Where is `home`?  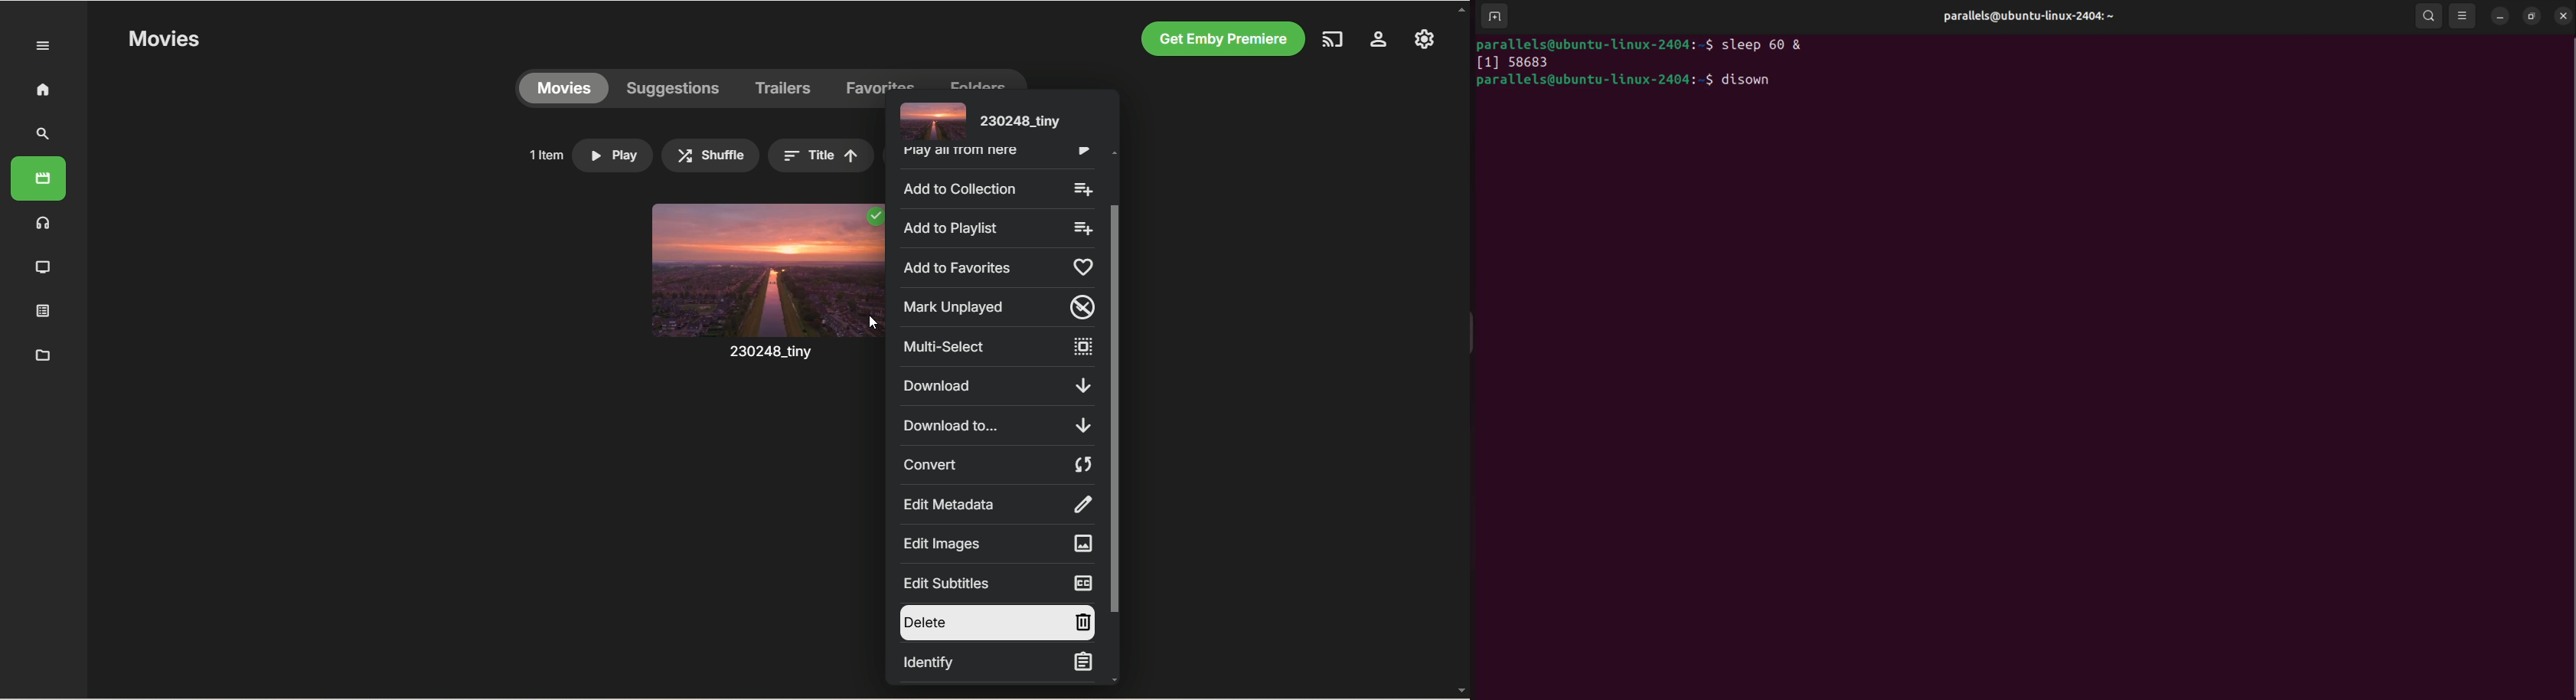 home is located at coordinates (42, 89).